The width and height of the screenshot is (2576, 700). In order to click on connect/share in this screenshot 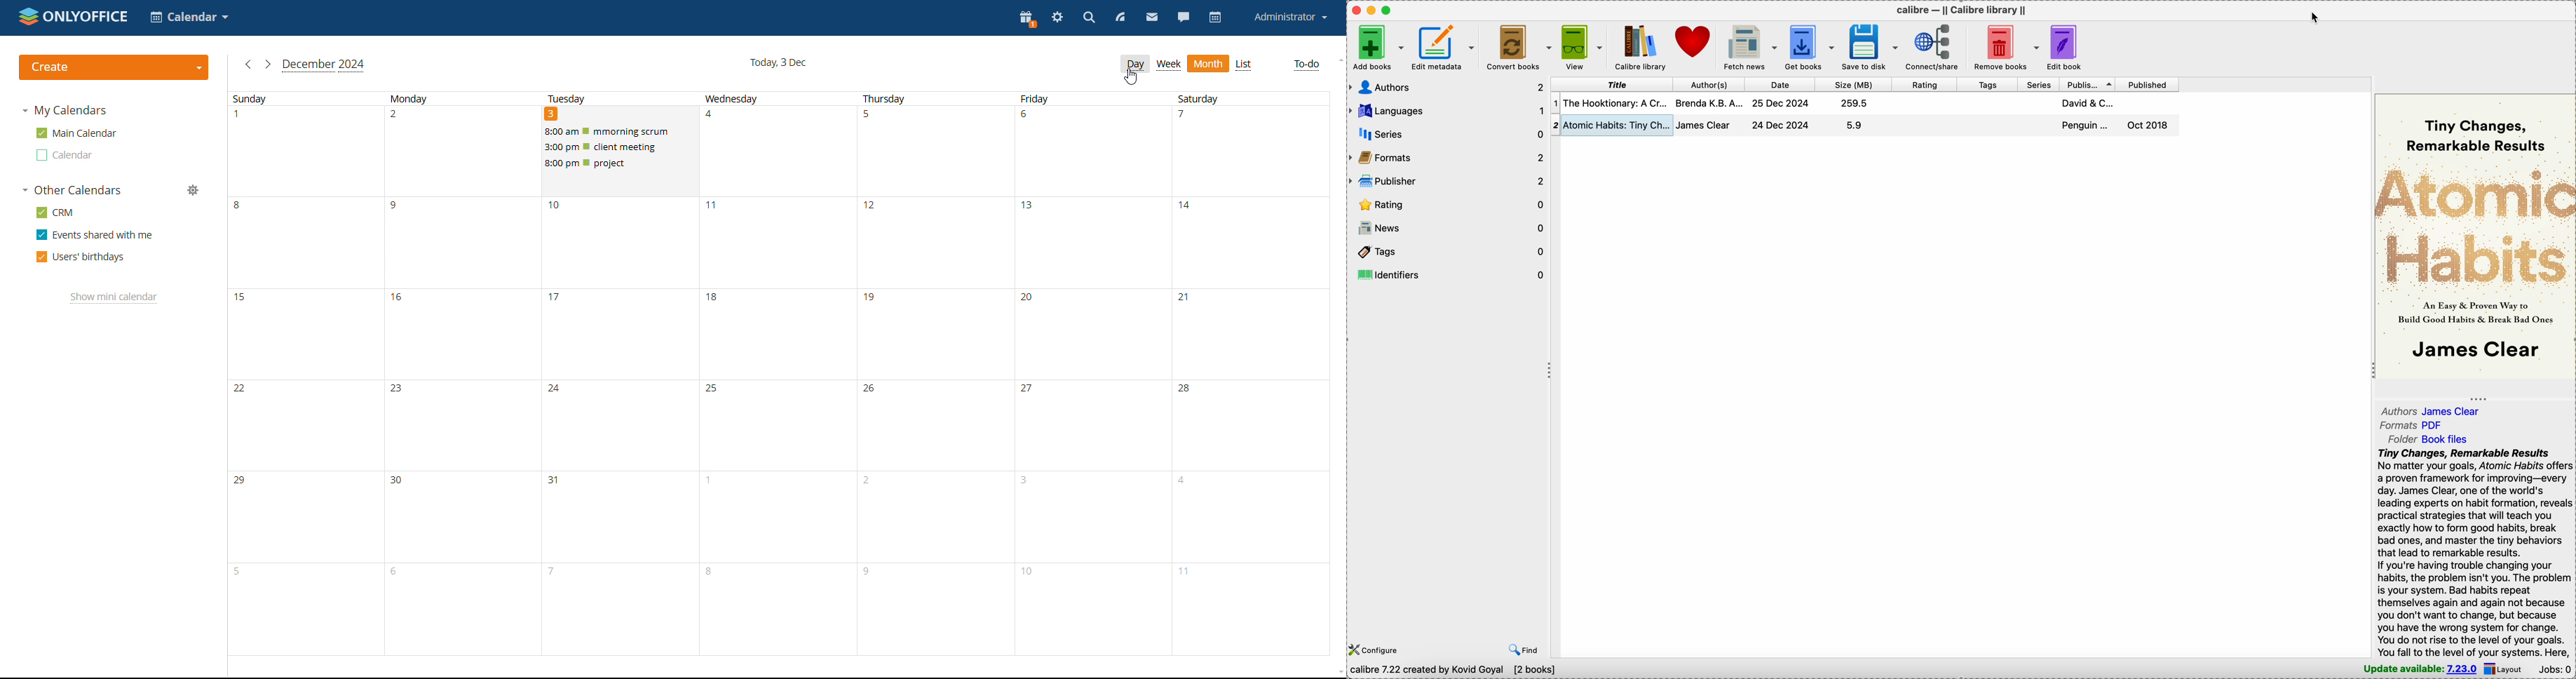, I will do `click(1935, 47)`.